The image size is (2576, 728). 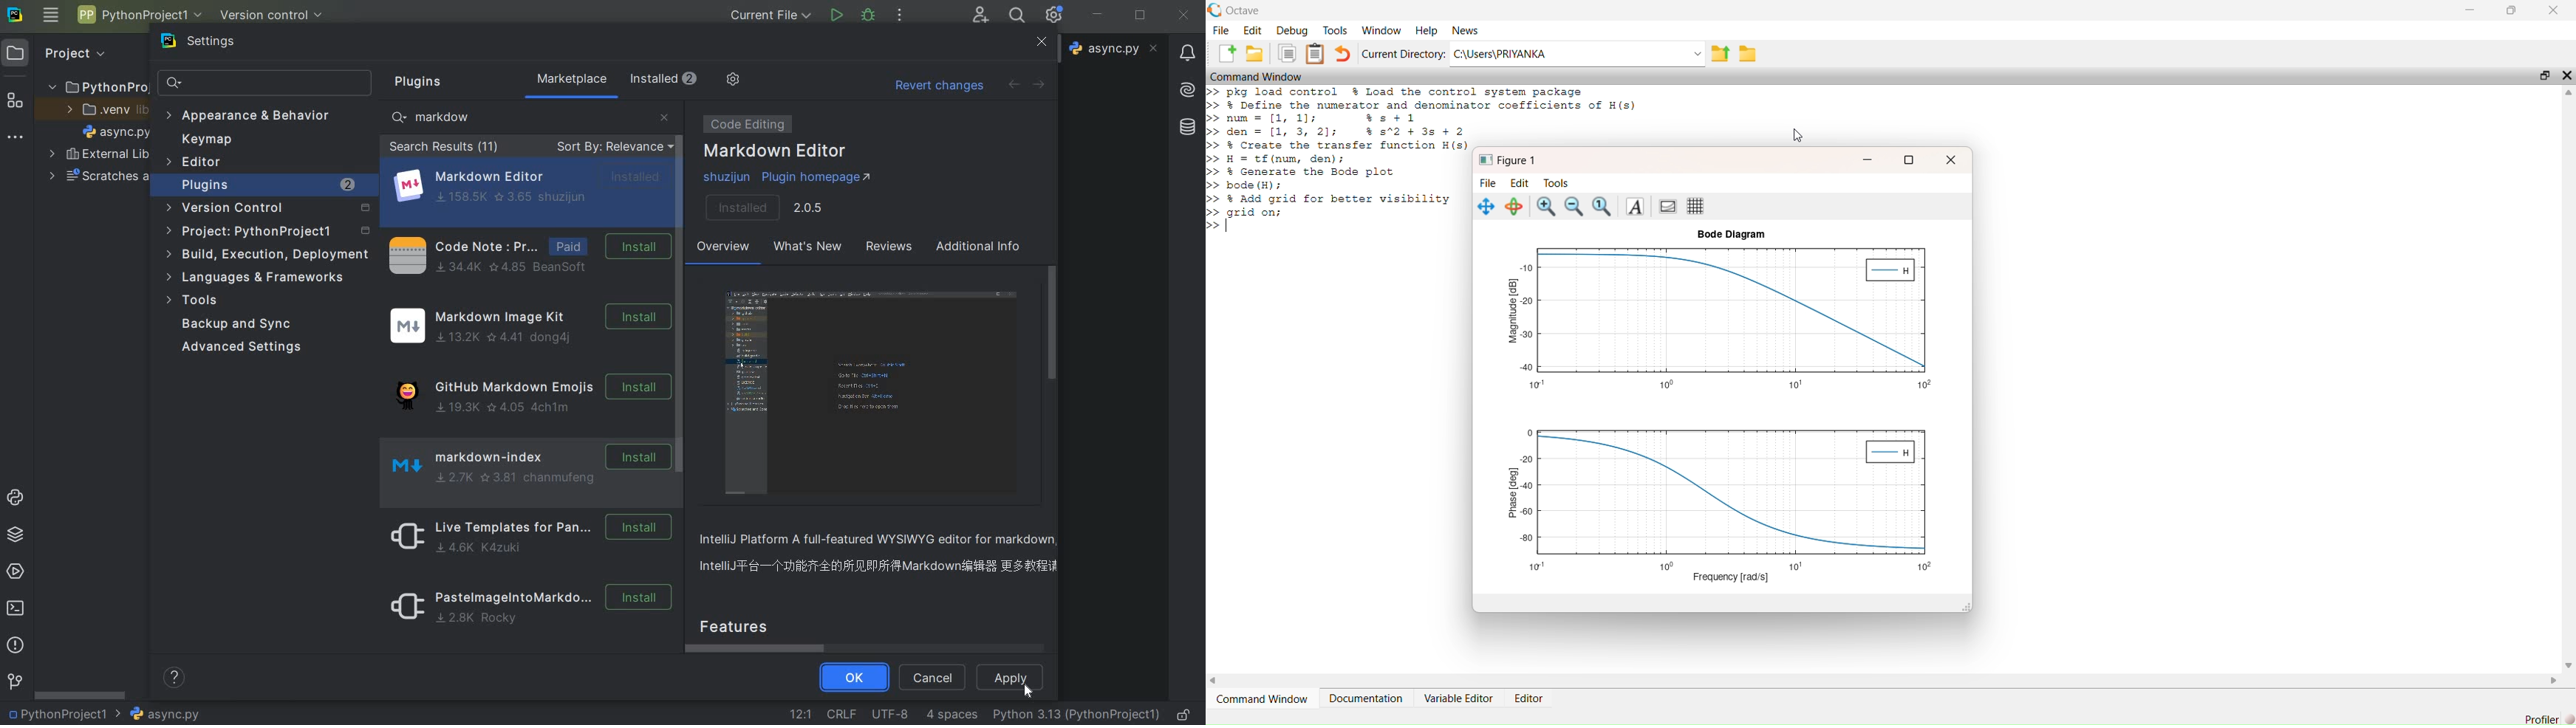 I want to click on scrollbar, so click(x=81, y=694).